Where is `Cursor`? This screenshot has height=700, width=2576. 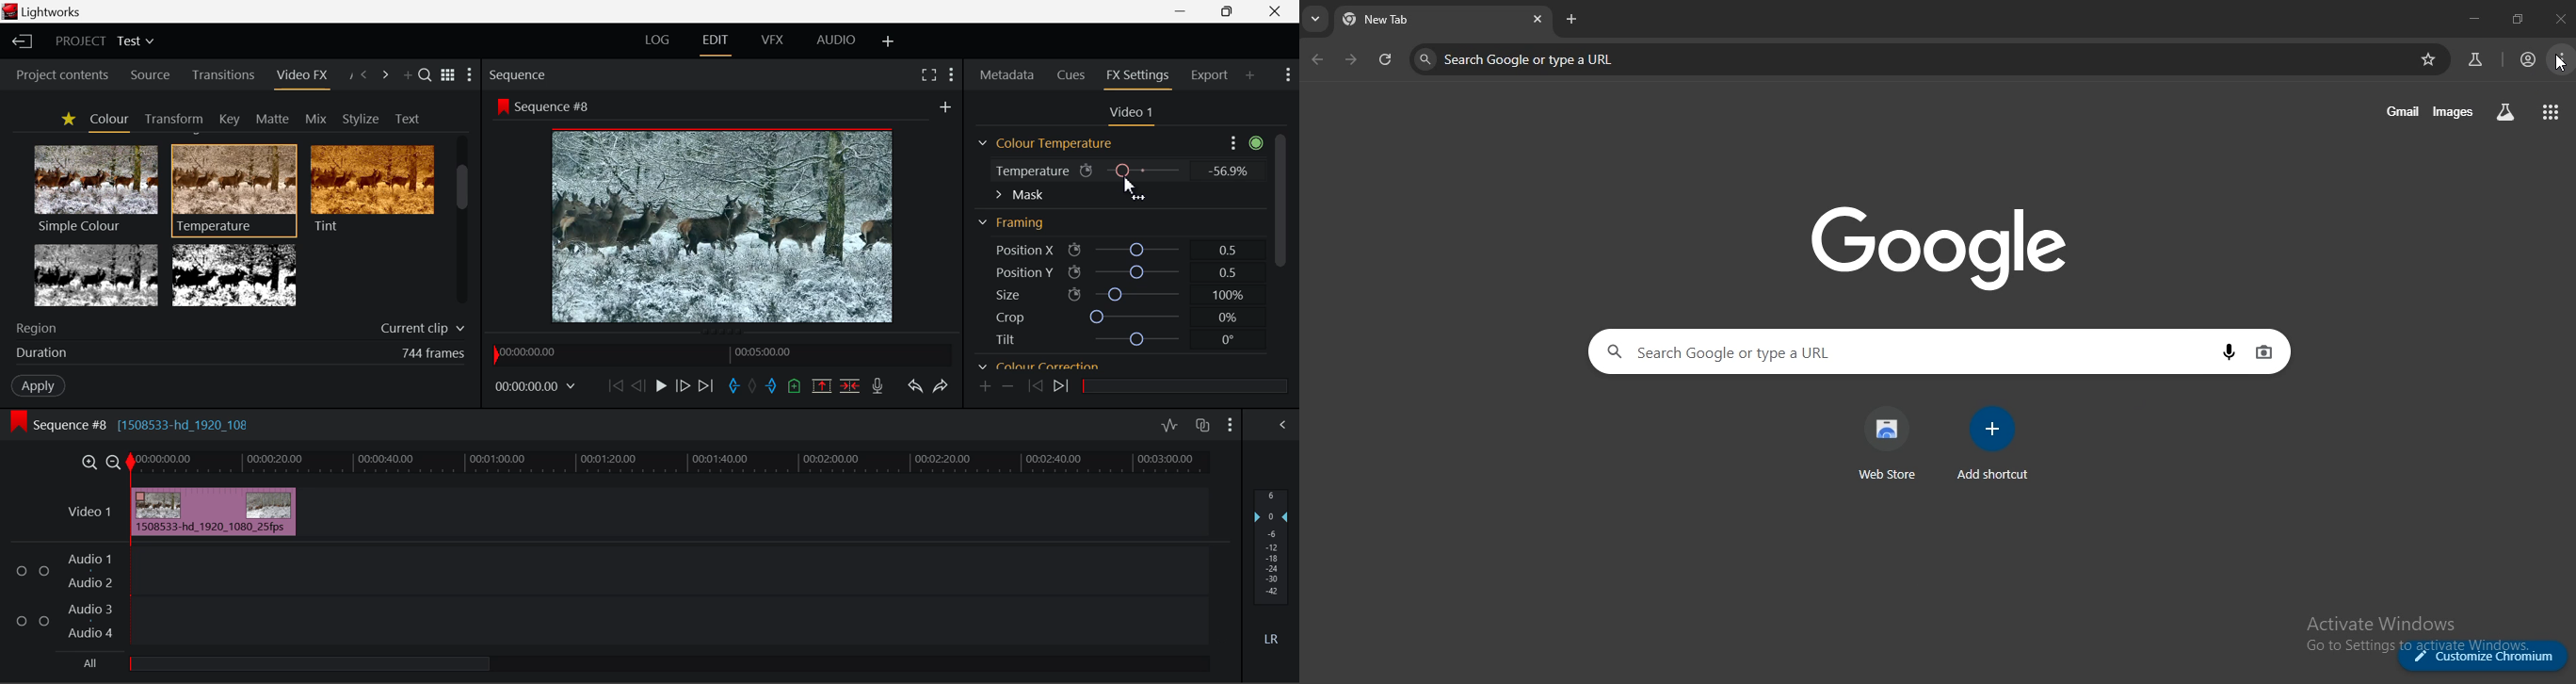
Cursor is located at coordinates (1134, 188).